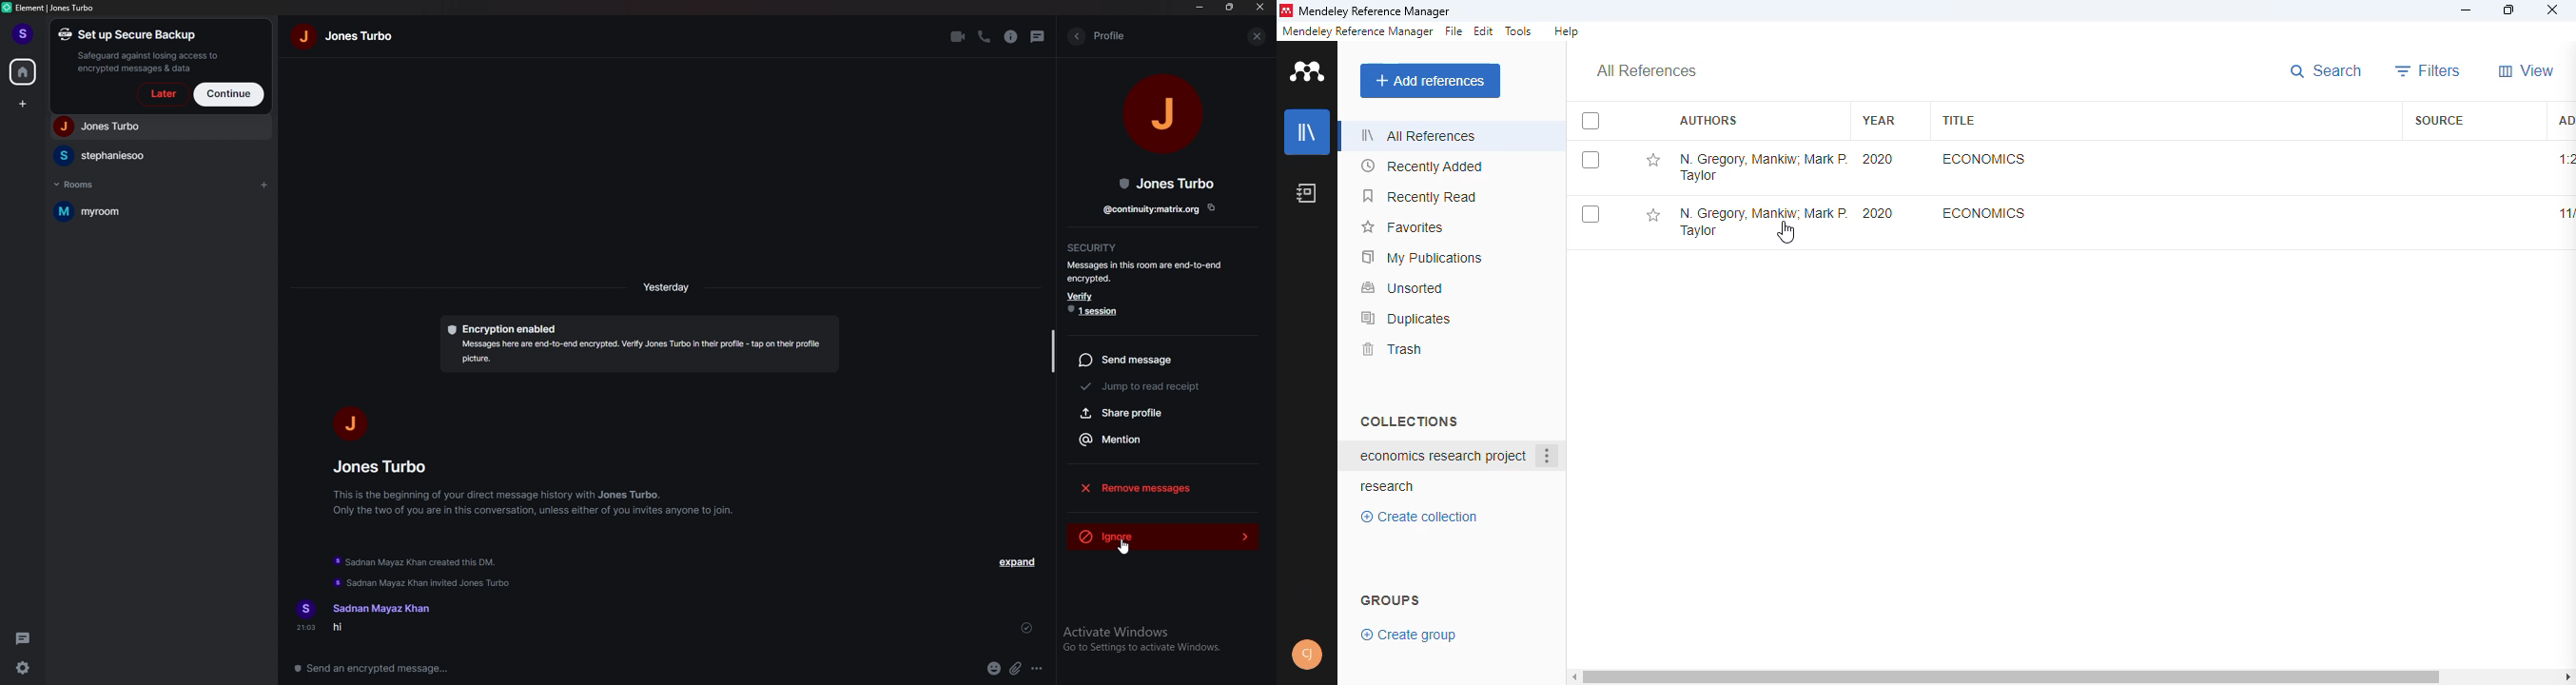 The width and height of the screenshot is (2576, 700). Describe the element at coordinates (1230, 7) in the screenshot. I see `resize` at that location.